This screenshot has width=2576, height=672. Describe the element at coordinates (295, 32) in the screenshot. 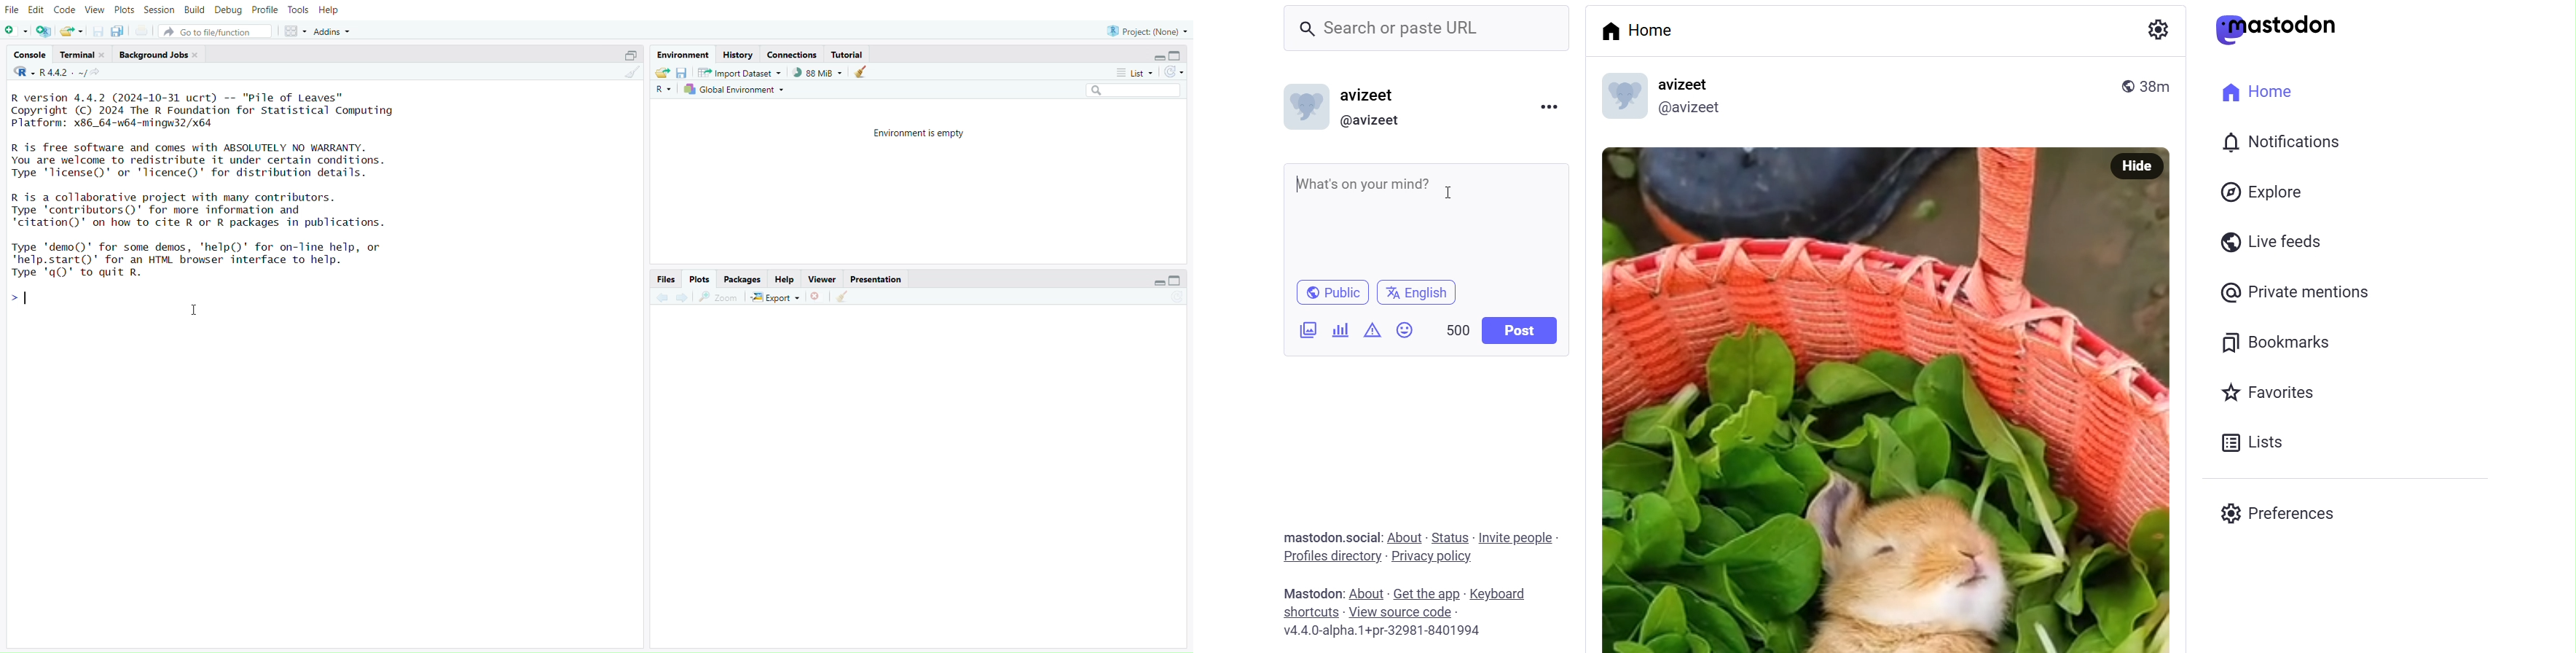

I see `workspace panes` at that location.